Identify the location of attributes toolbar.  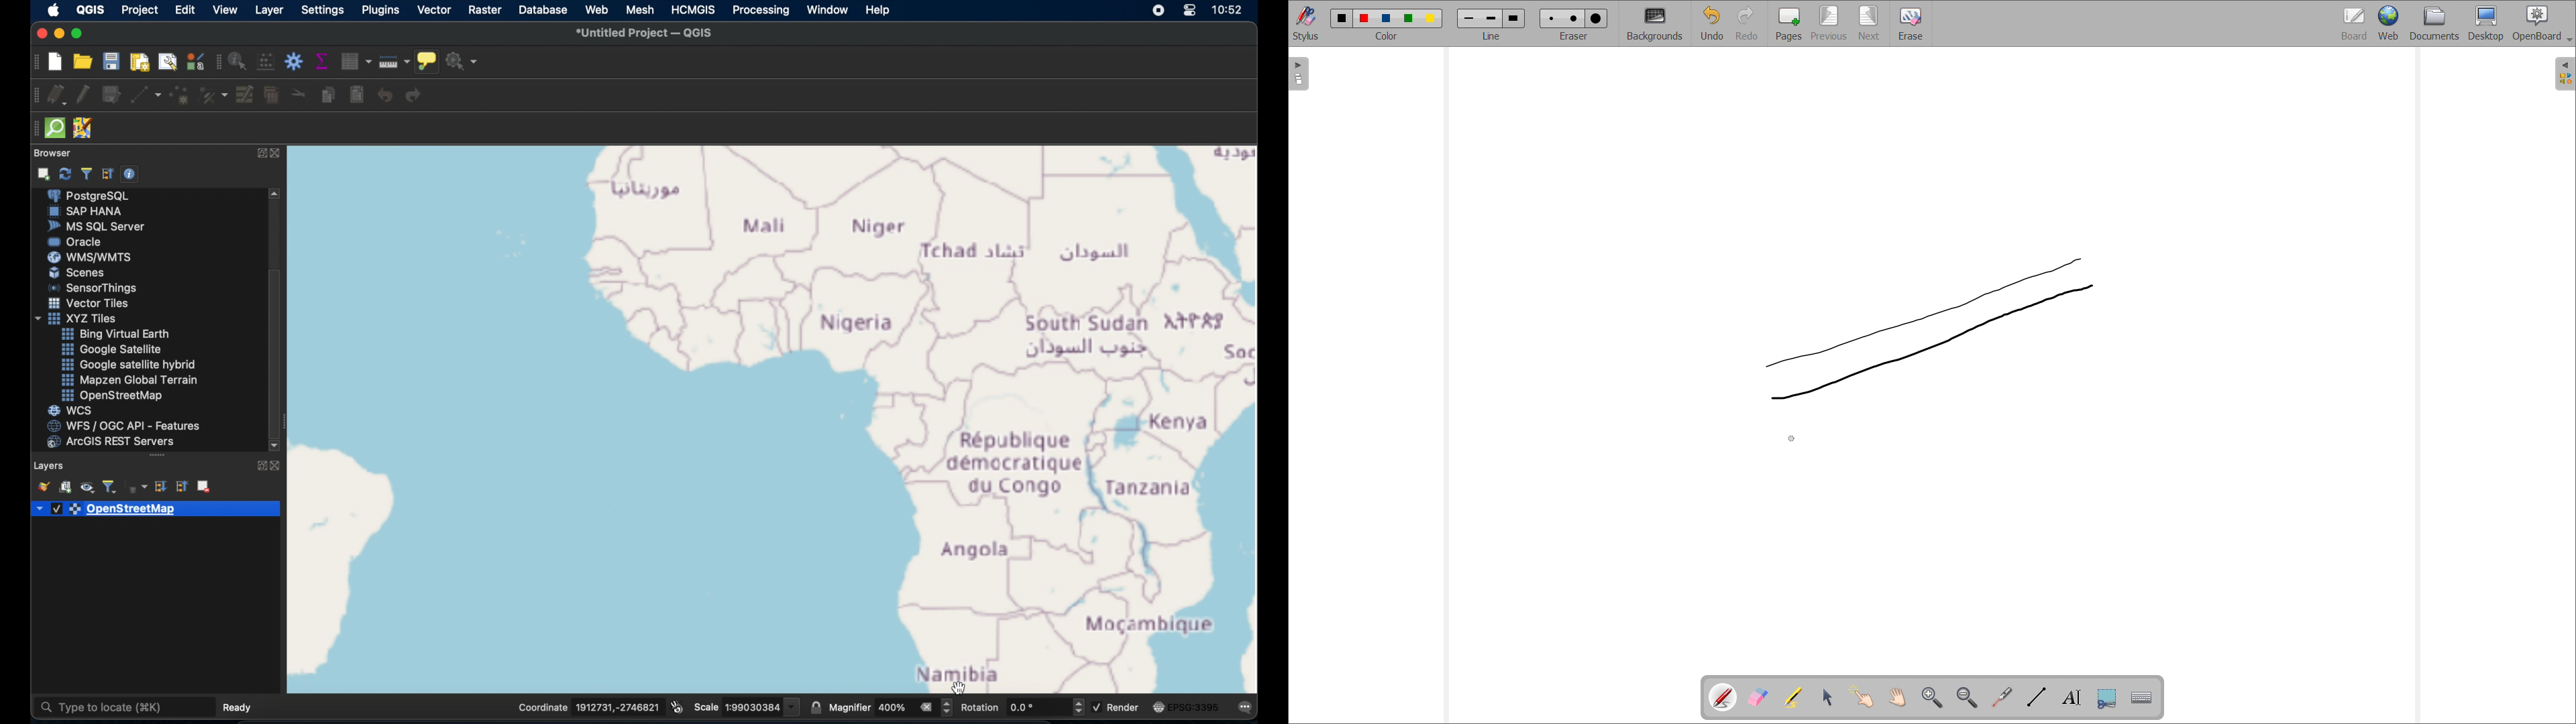
(219, 62).